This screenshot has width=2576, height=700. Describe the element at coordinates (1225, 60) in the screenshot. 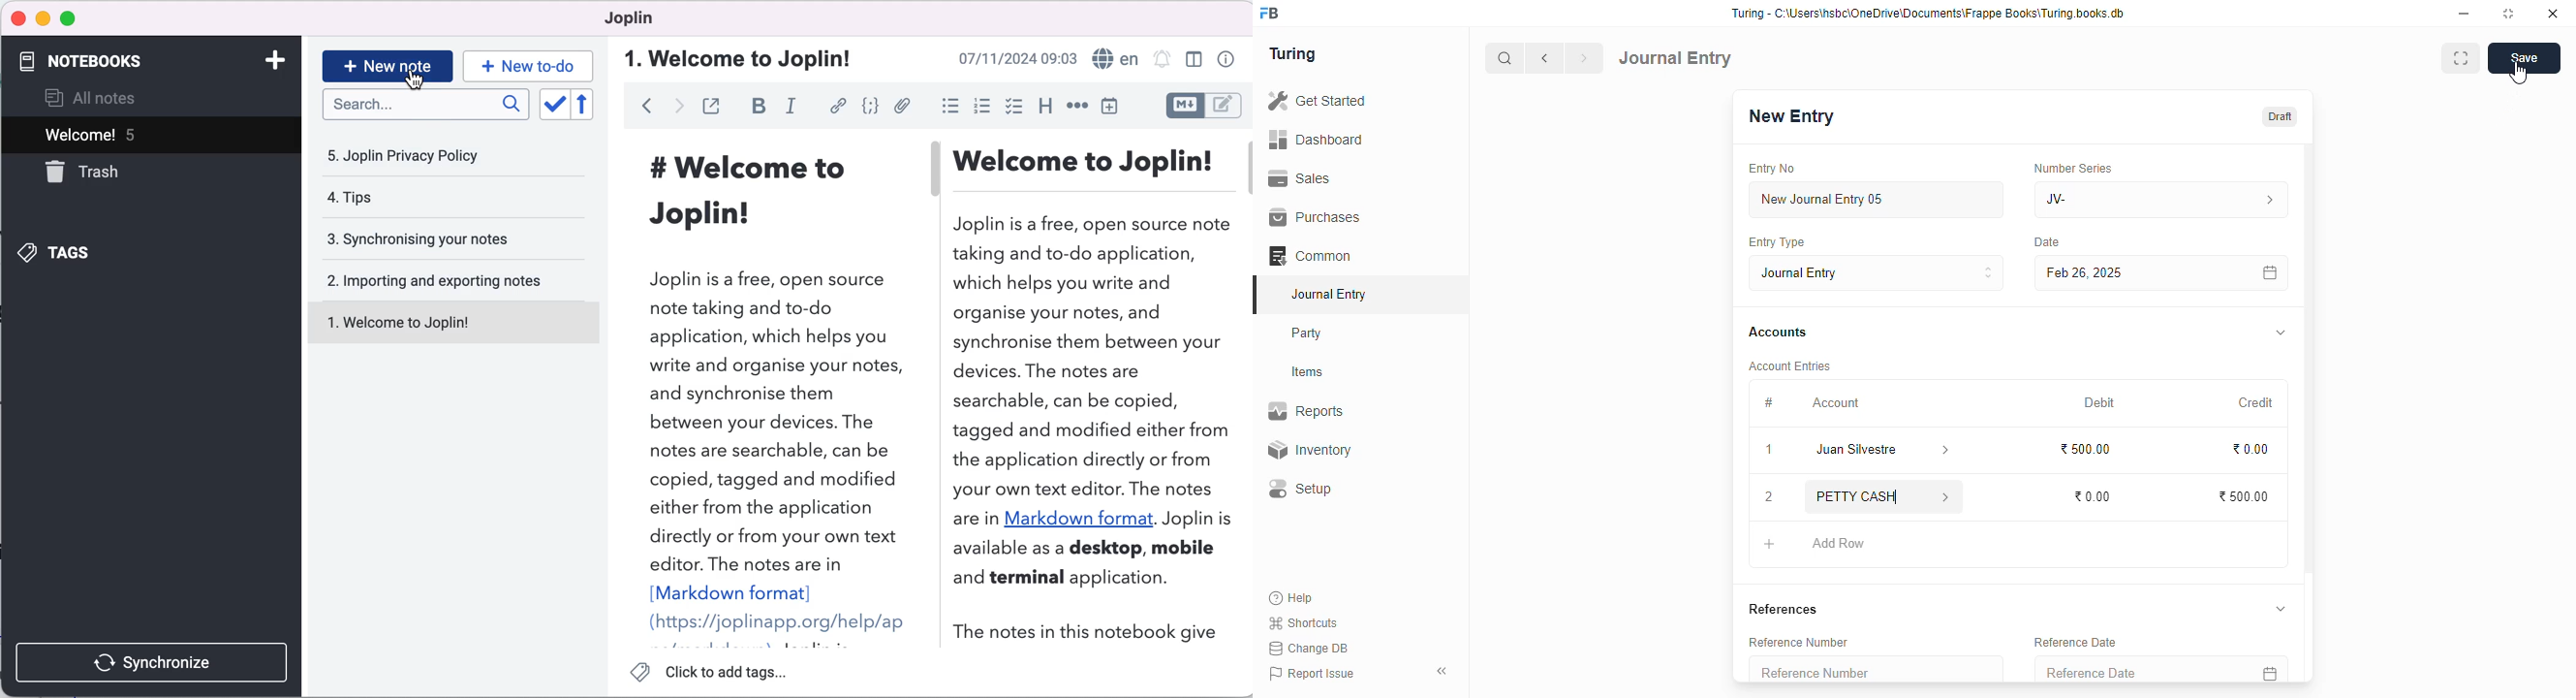

I see `note properties` at that location.